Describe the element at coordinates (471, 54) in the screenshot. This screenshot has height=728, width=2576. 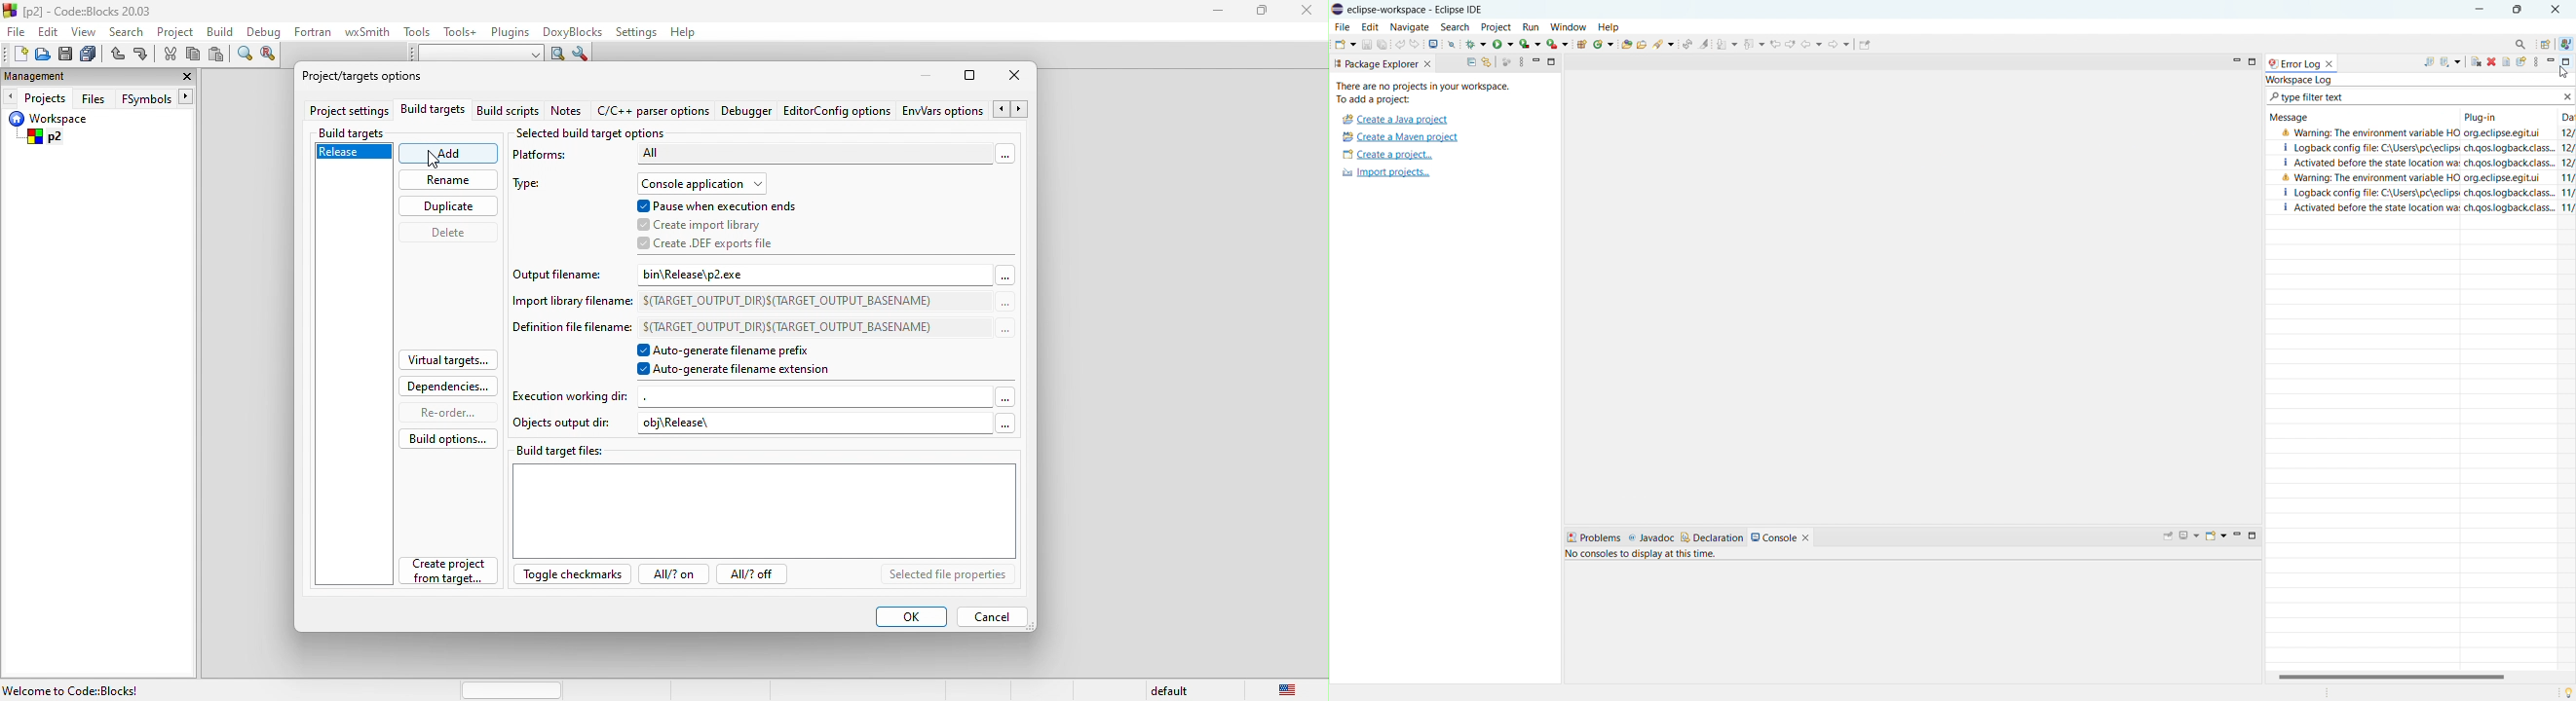
I see `text to search` at that location.